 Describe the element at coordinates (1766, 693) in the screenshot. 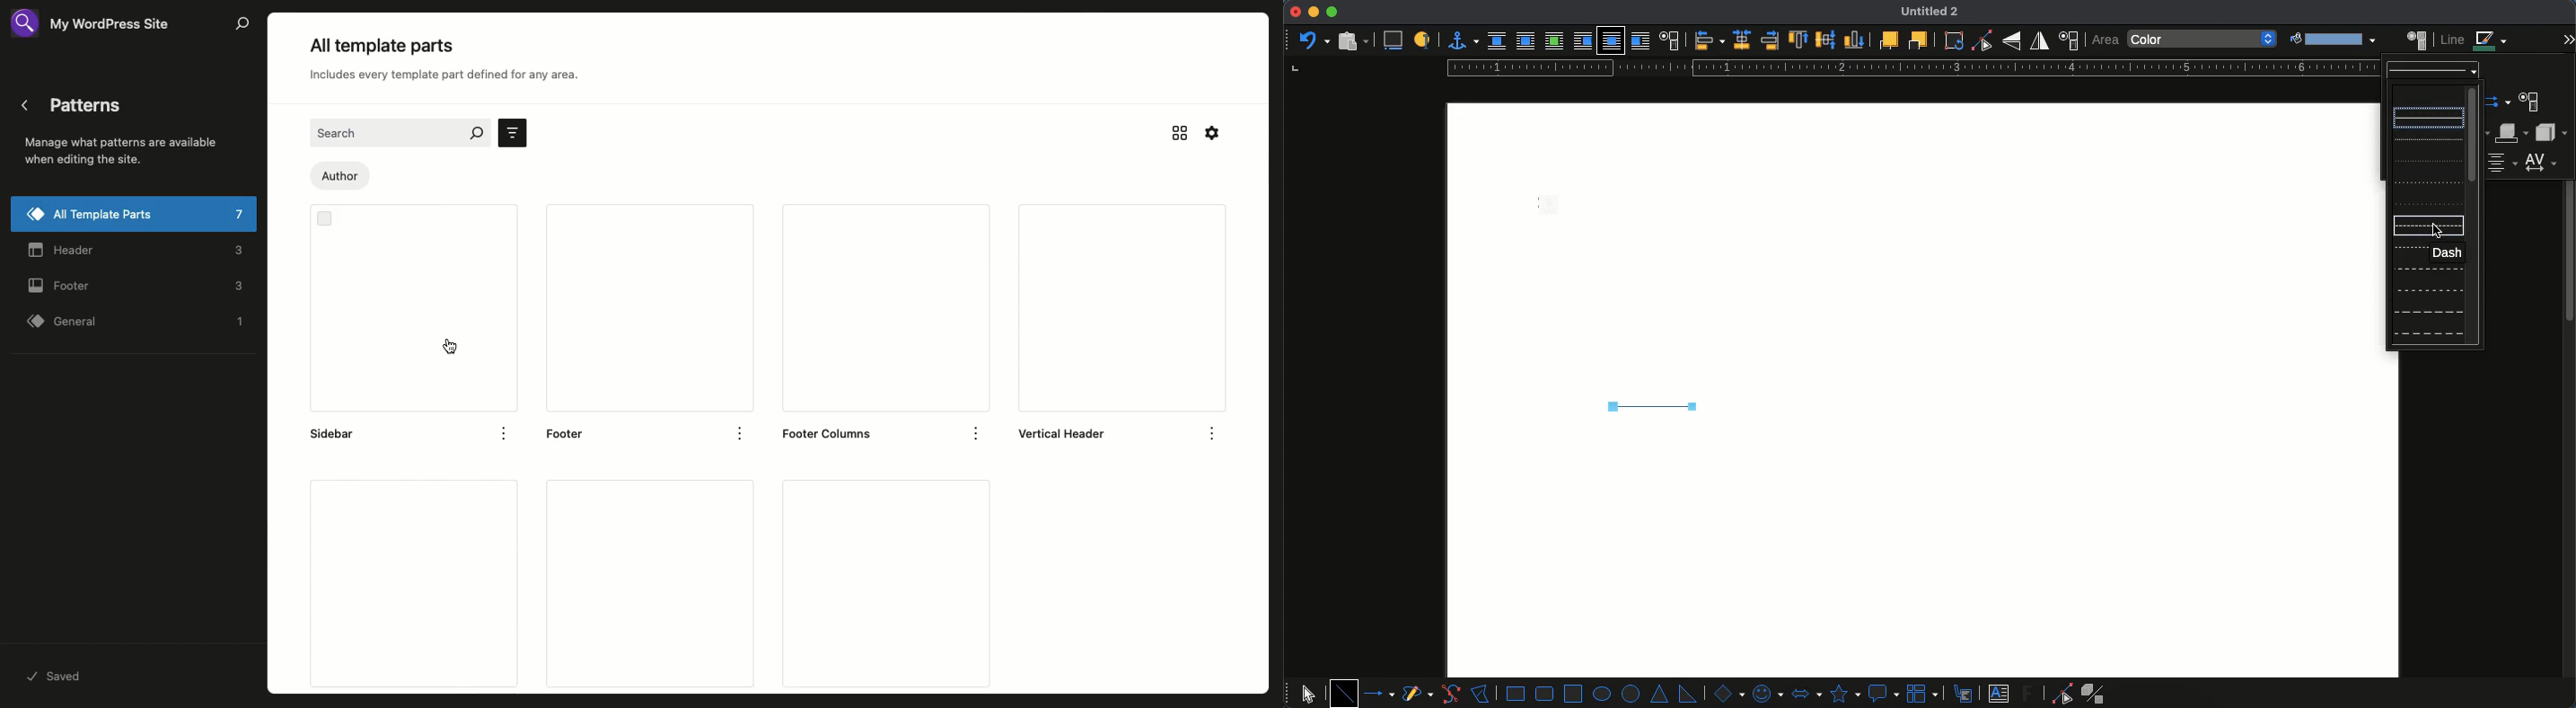

I see `symbol shapes` at that location.